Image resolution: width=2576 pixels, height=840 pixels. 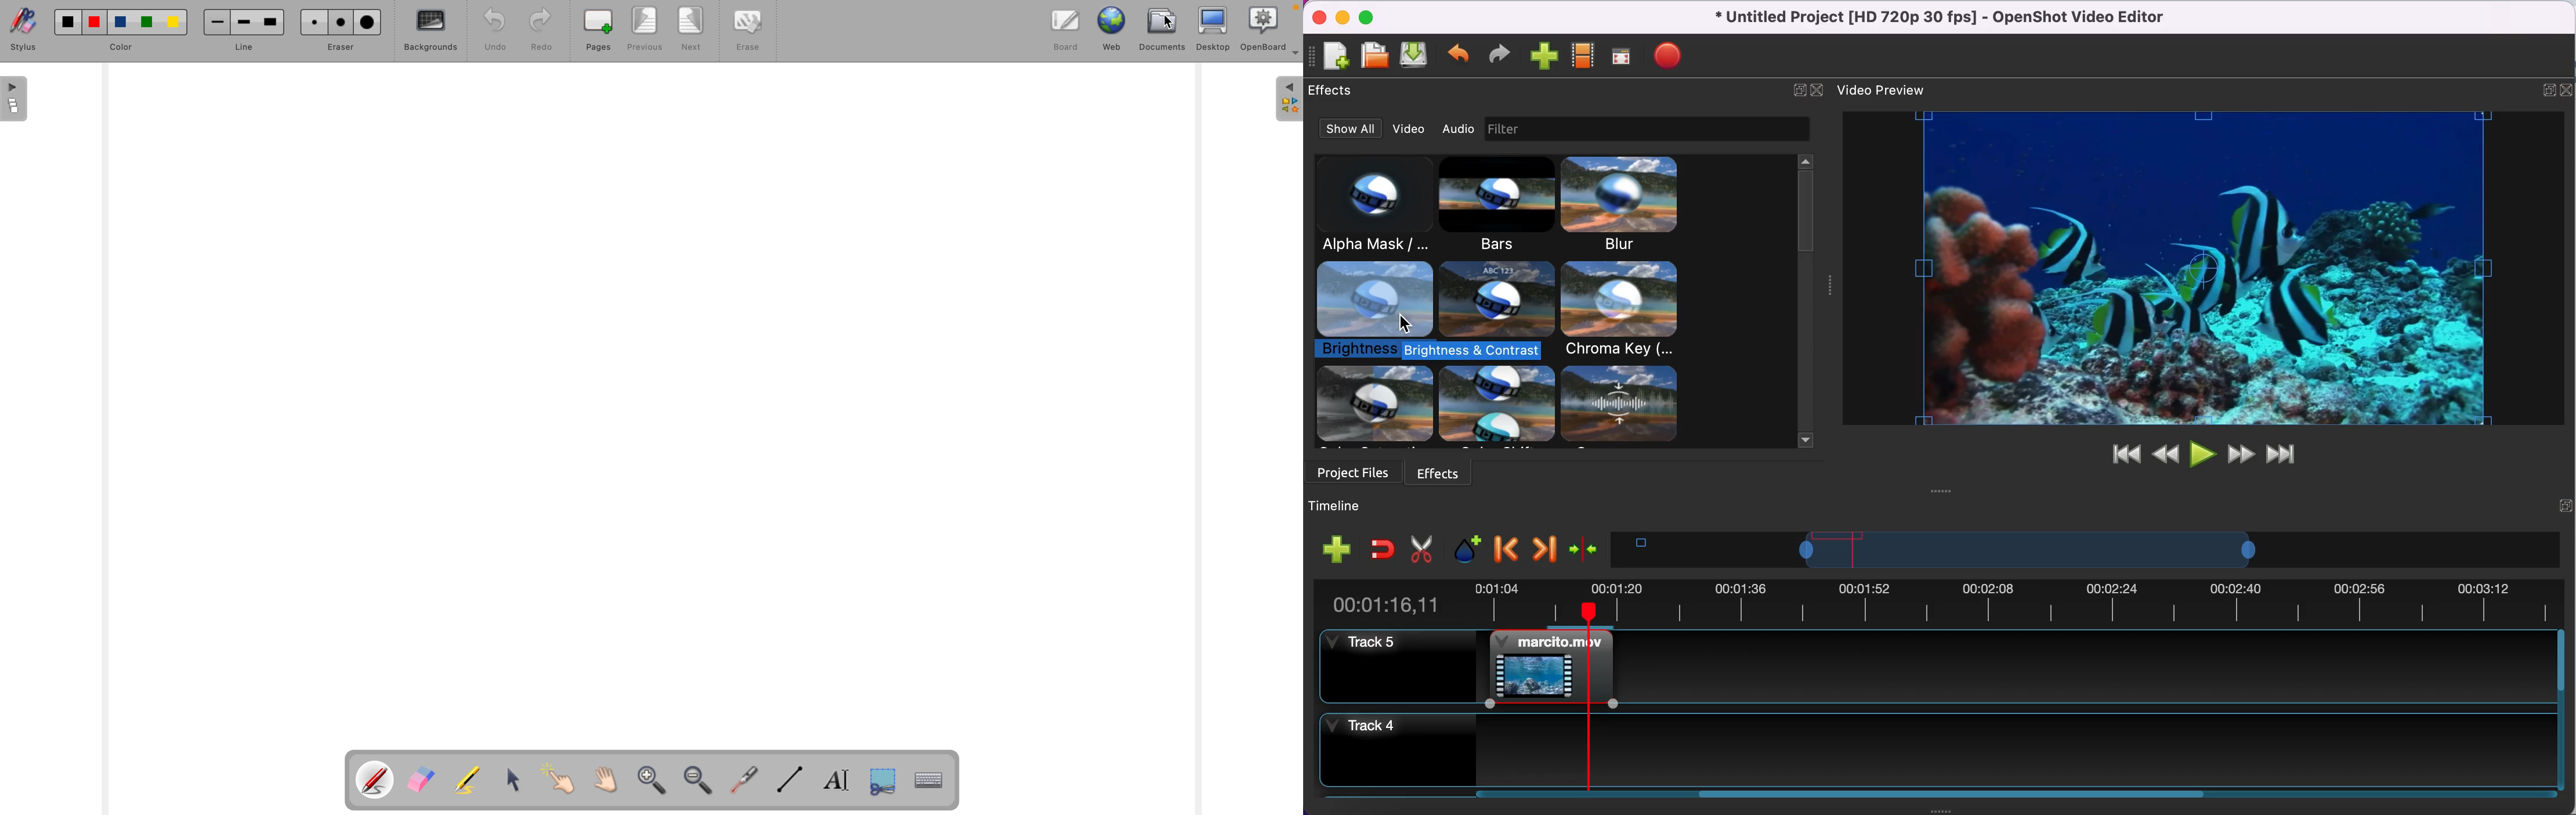 What do you see at coordinates (1344, 129) in the screenshot?
I see `show all` at bounding box center [1344, 129].